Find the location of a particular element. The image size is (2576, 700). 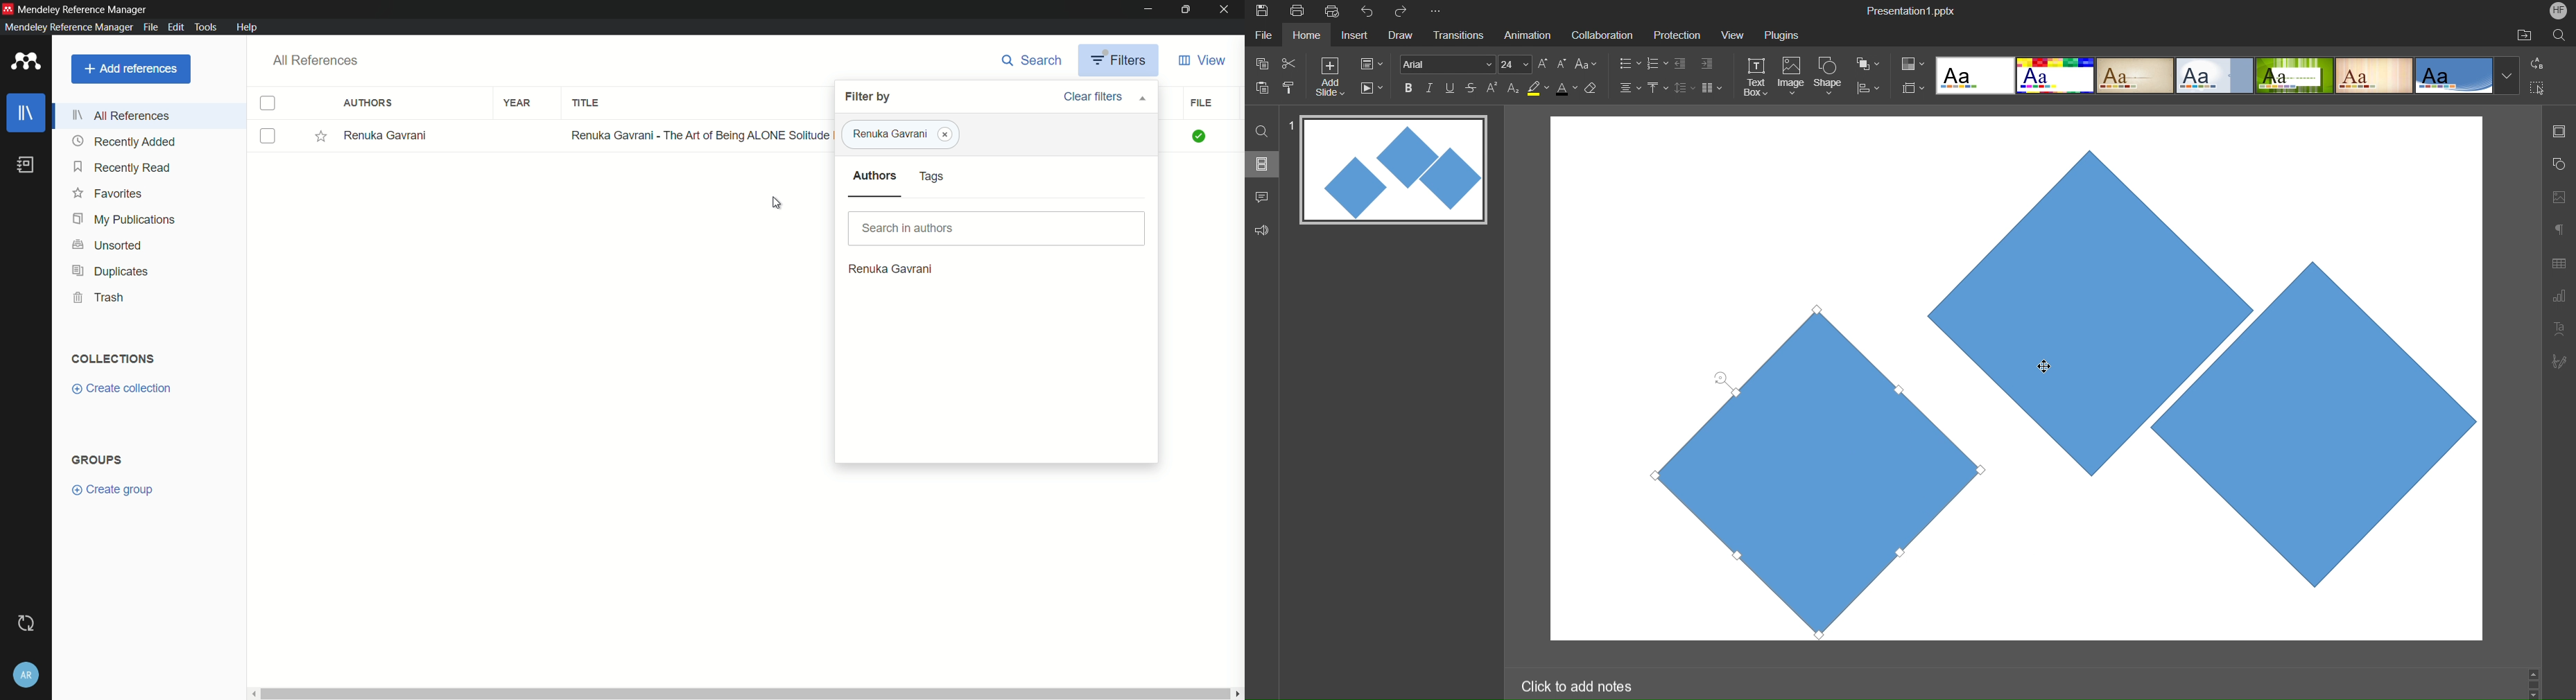

file is located at coordinates (1205, 102).